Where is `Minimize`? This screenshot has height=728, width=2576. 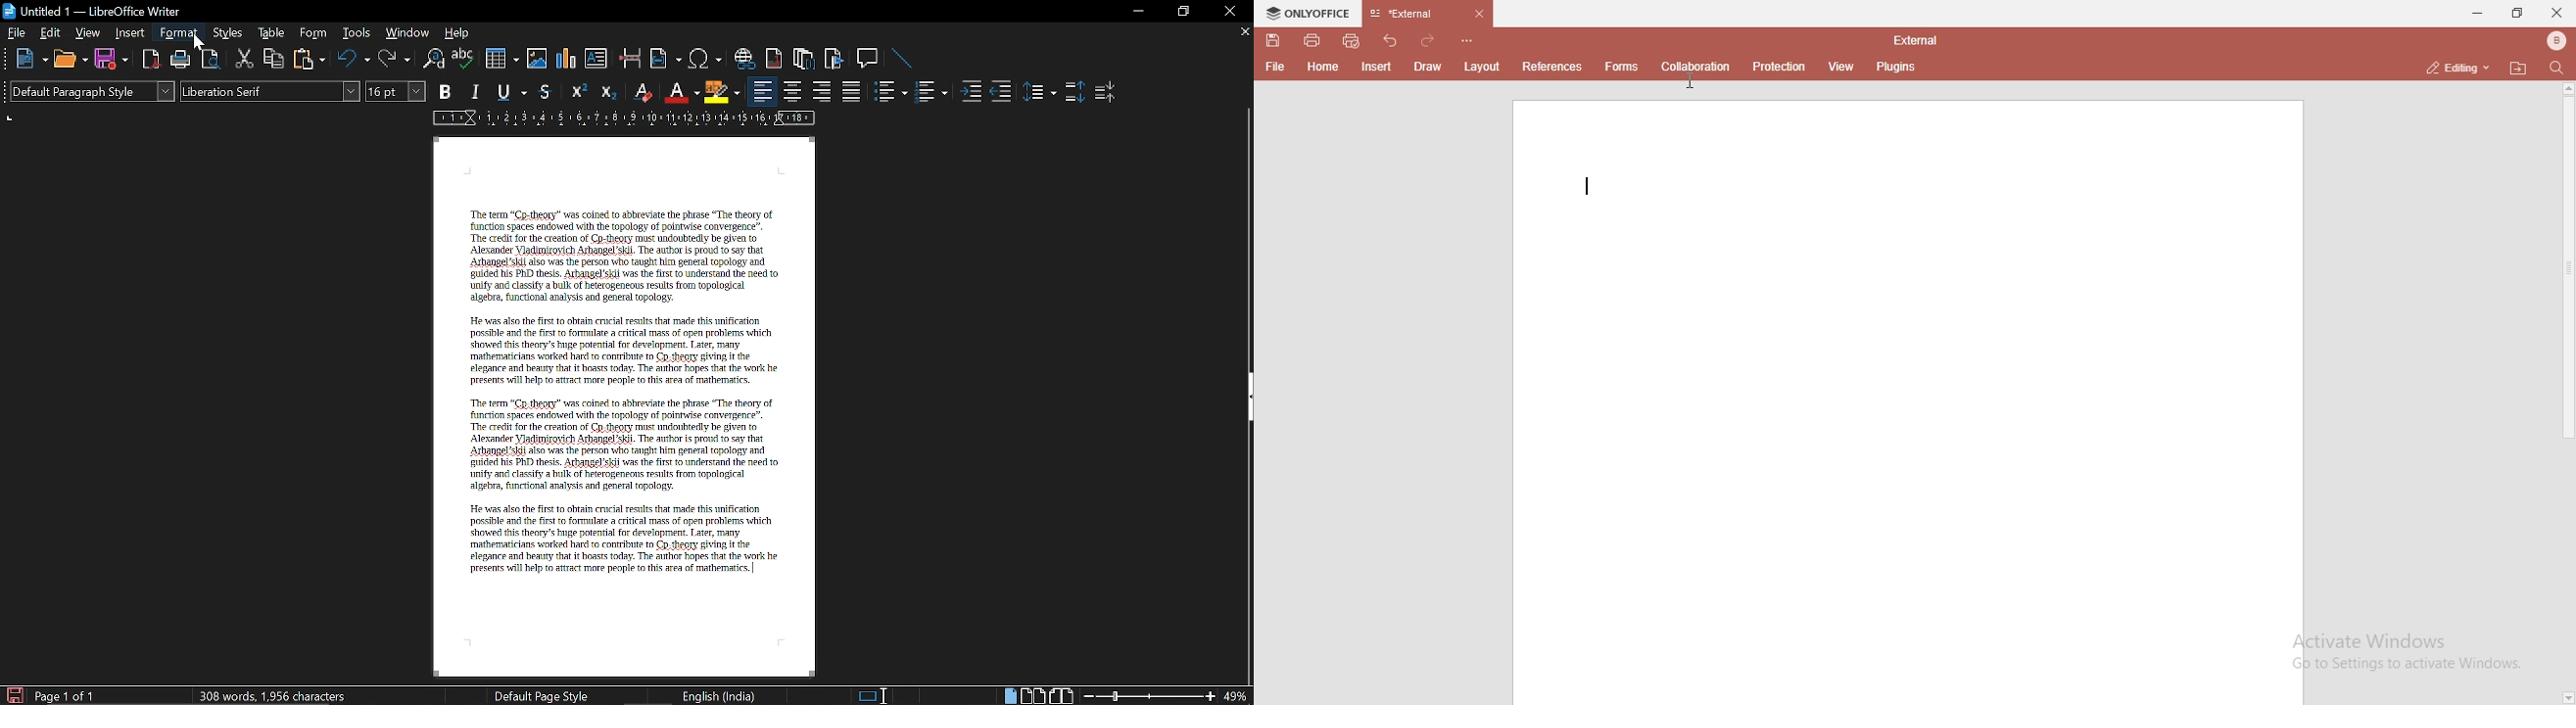 Minimize is located at coordinates (1135, 11).